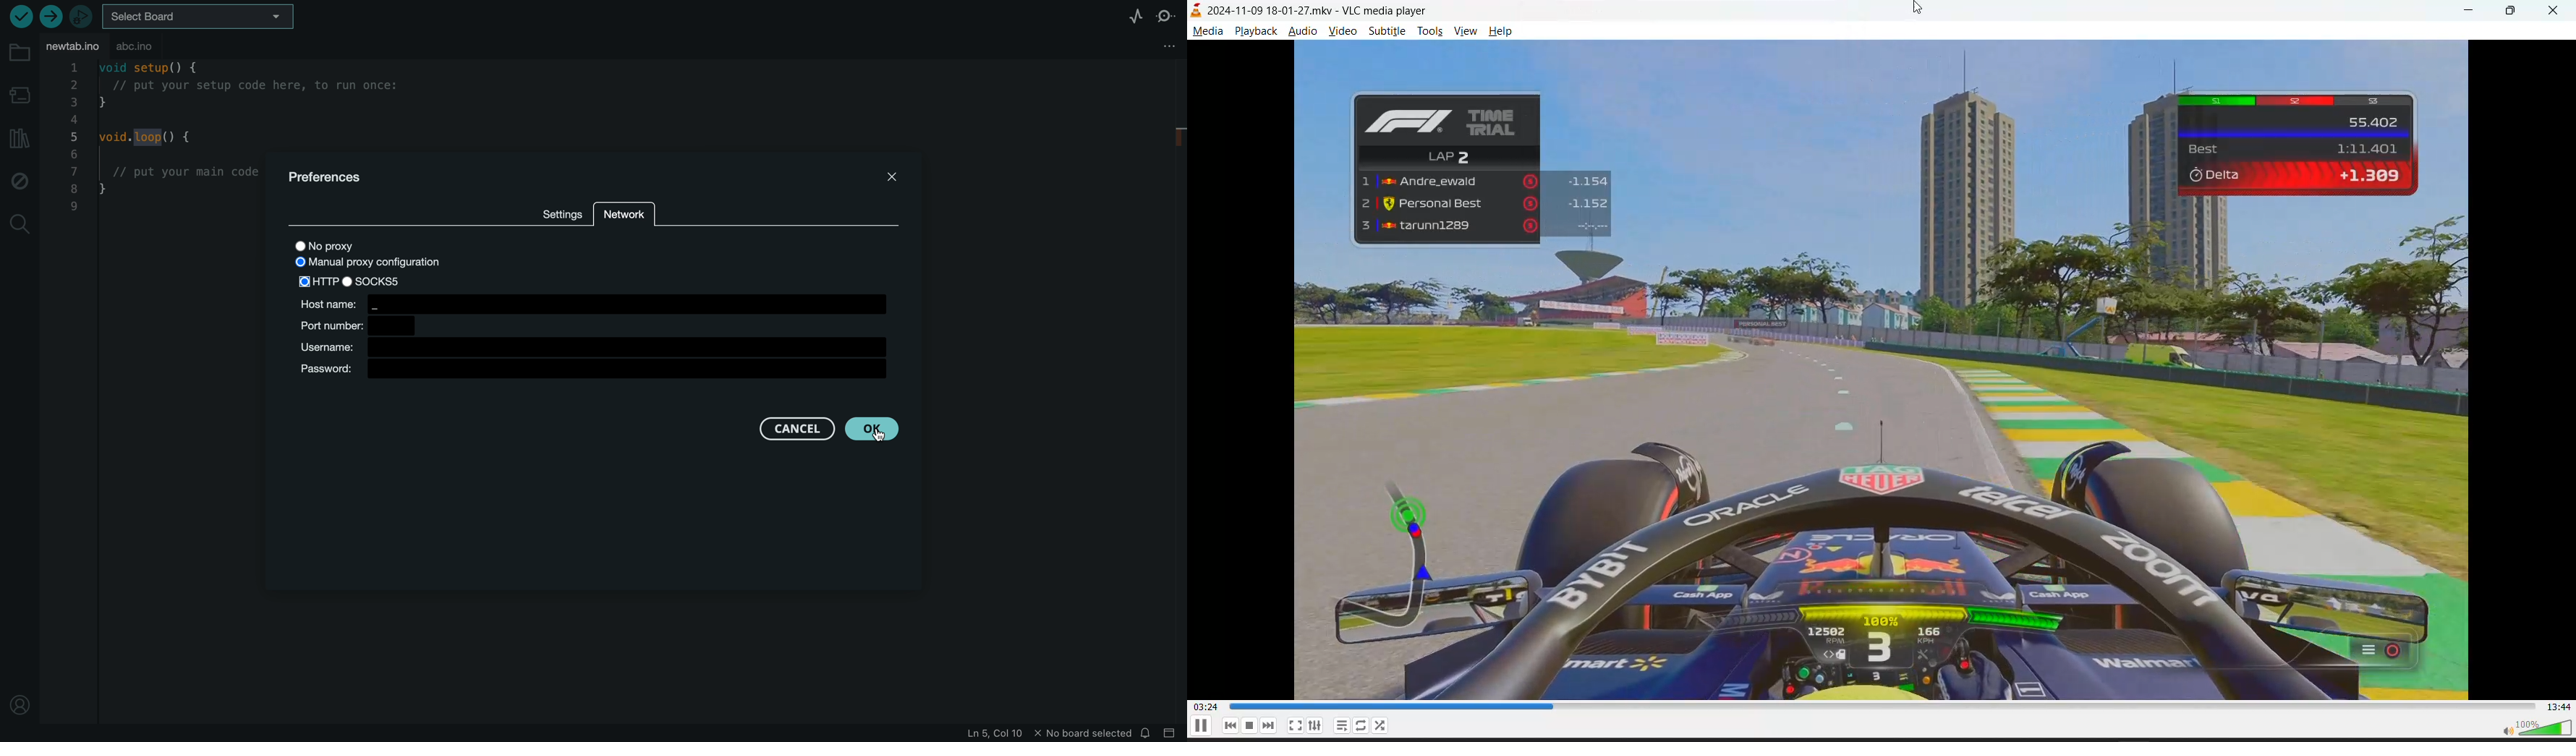  Describe the element at coordinates (1000, 733) in the screenshot. I see `file information` at that location.